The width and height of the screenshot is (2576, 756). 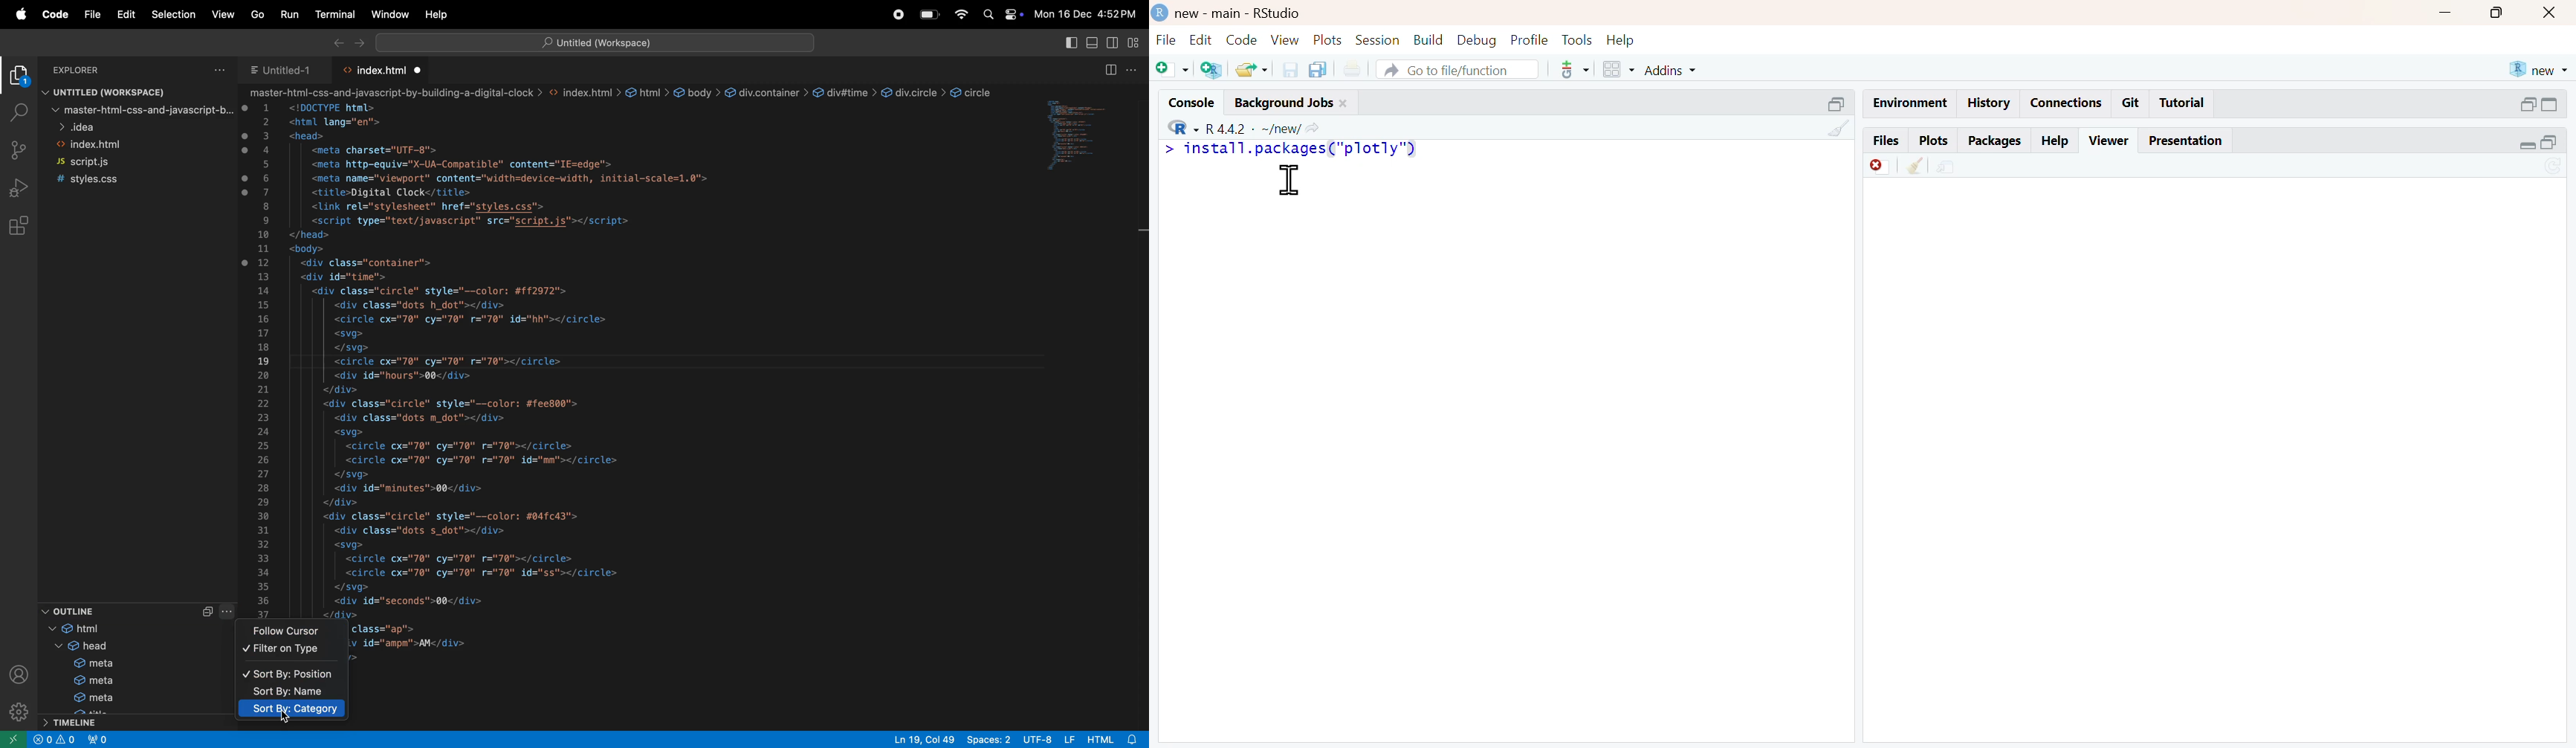 I want to click on create a project, so click(x=1211, y=71).